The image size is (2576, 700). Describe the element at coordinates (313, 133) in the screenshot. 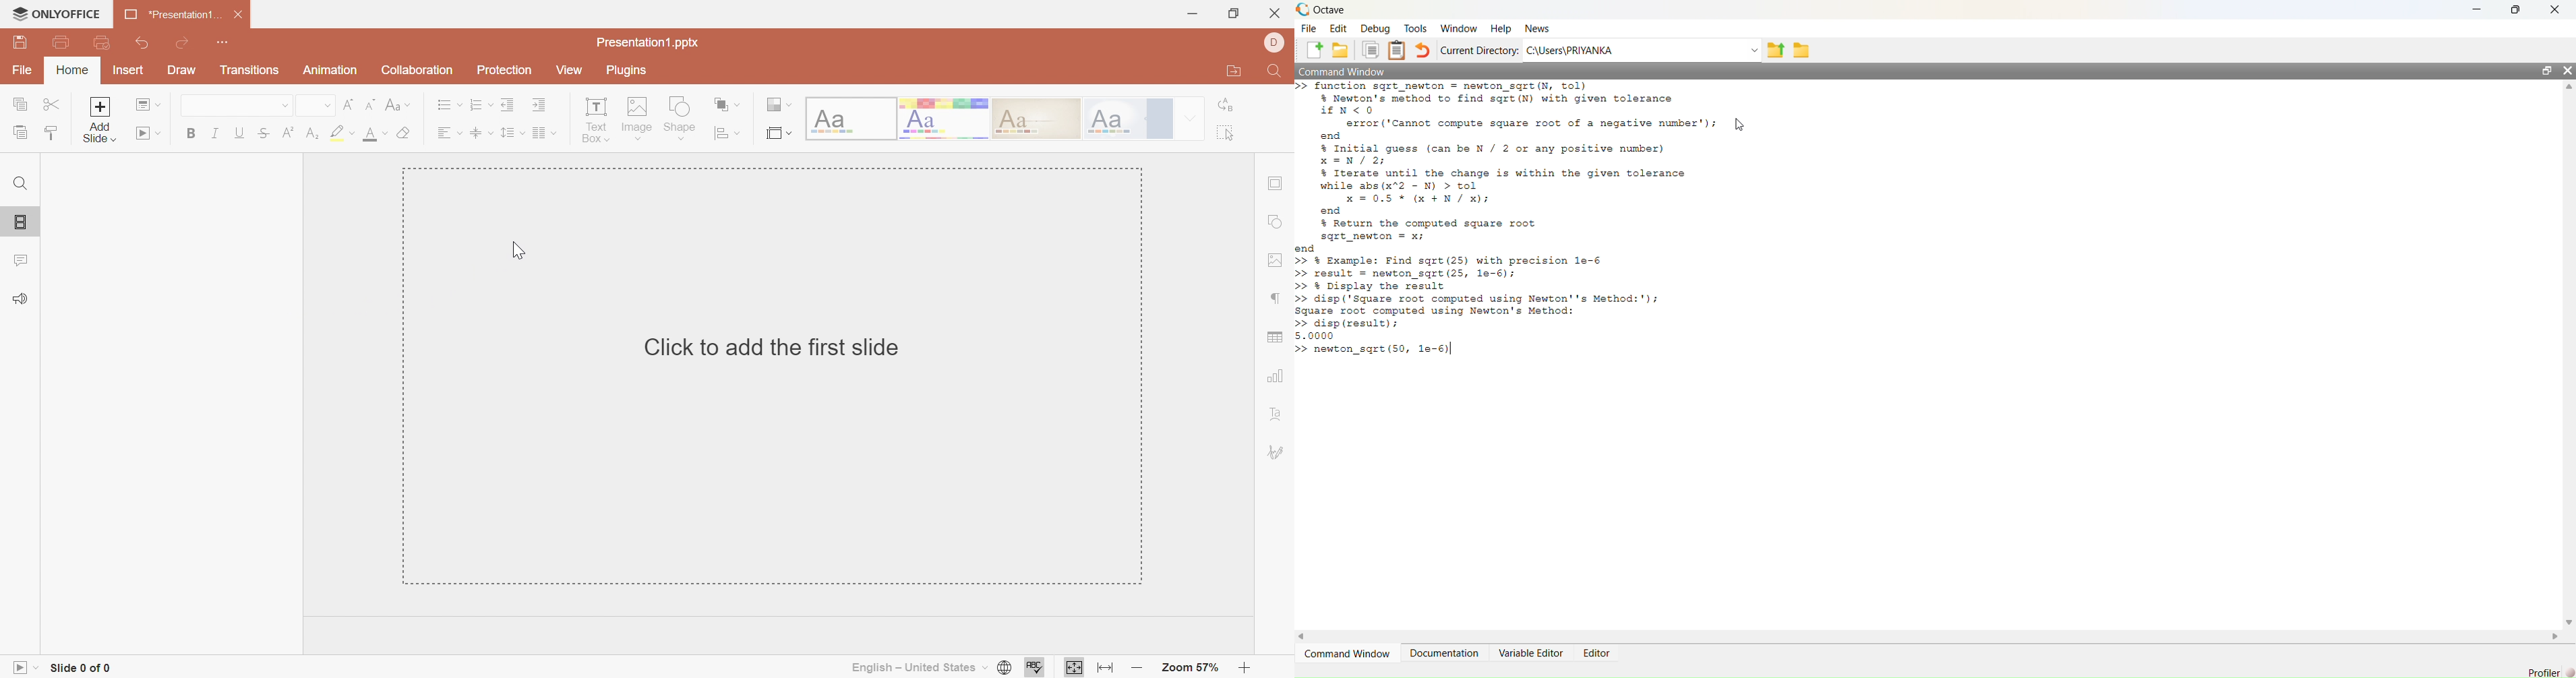

I see `Subscript` at that location.